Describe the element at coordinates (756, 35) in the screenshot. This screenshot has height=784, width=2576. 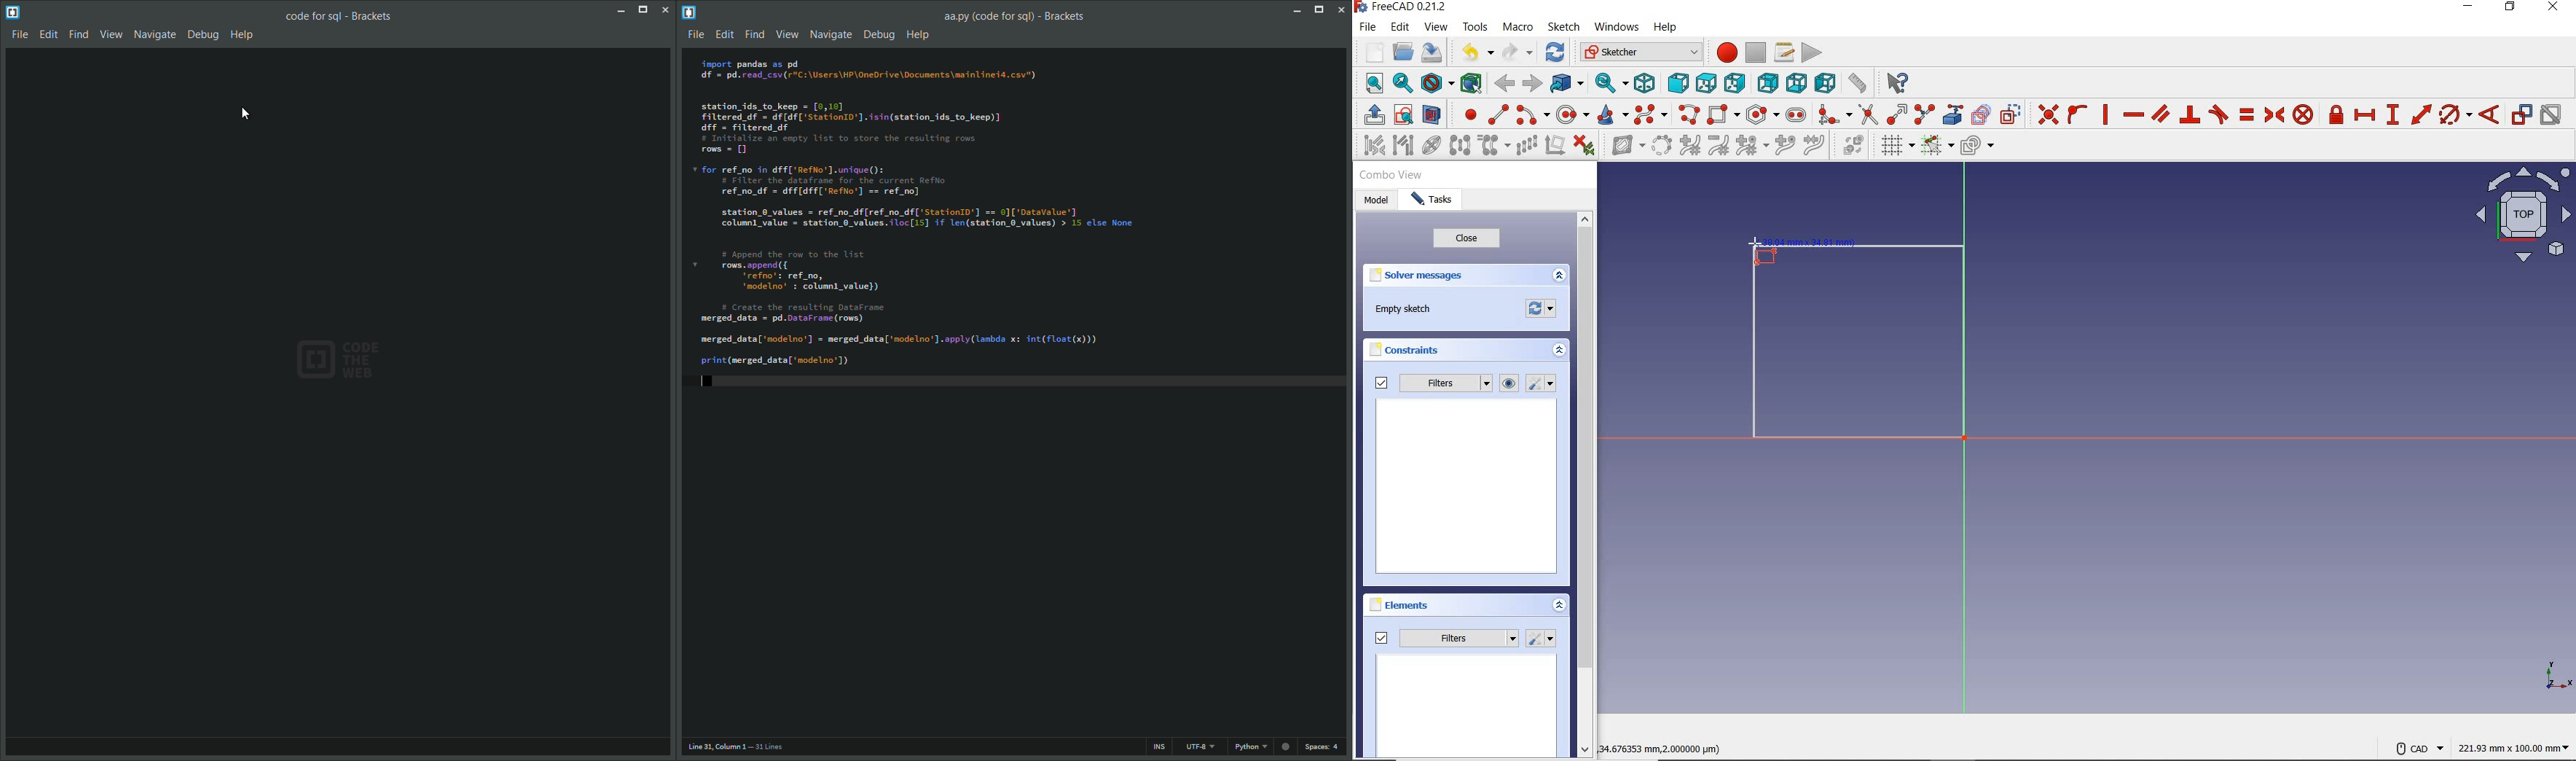
I see `Find` at that location.